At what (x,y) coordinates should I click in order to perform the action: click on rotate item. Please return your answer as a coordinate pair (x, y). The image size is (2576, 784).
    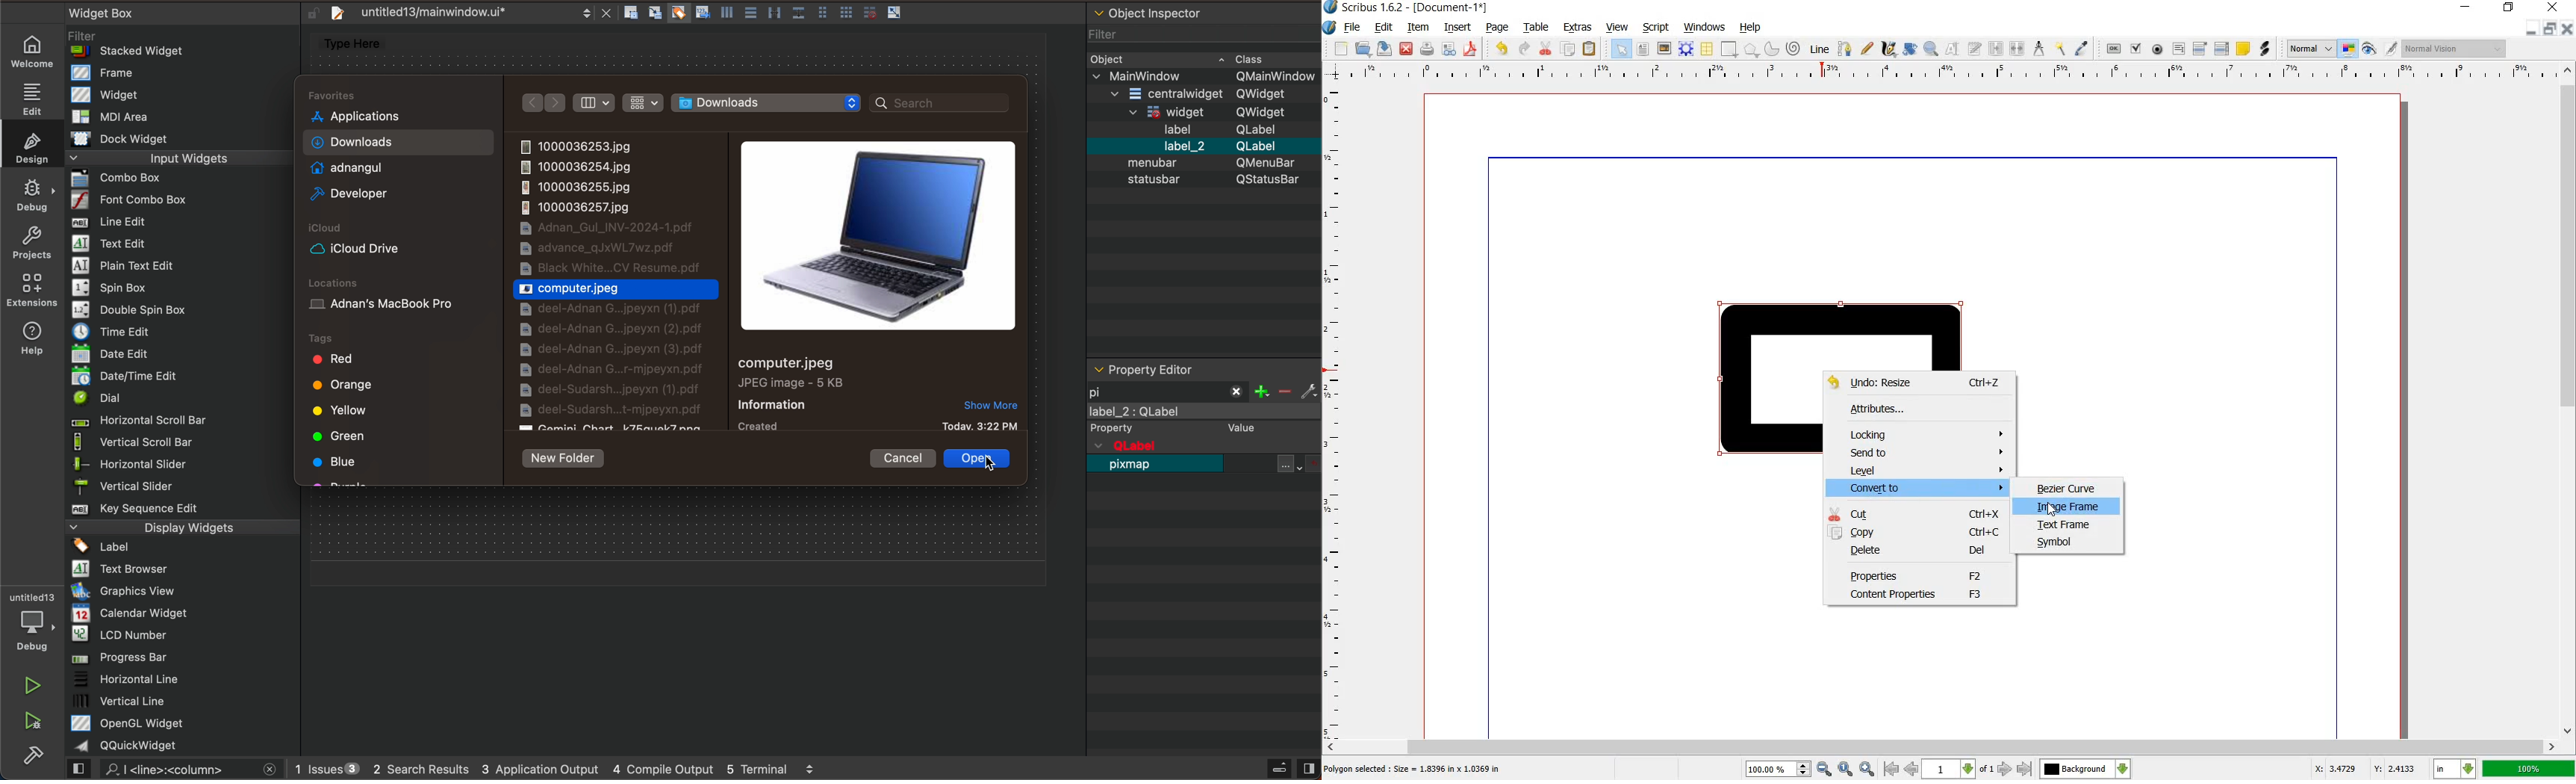
    Looking at the image, I should click on (1910, 49).